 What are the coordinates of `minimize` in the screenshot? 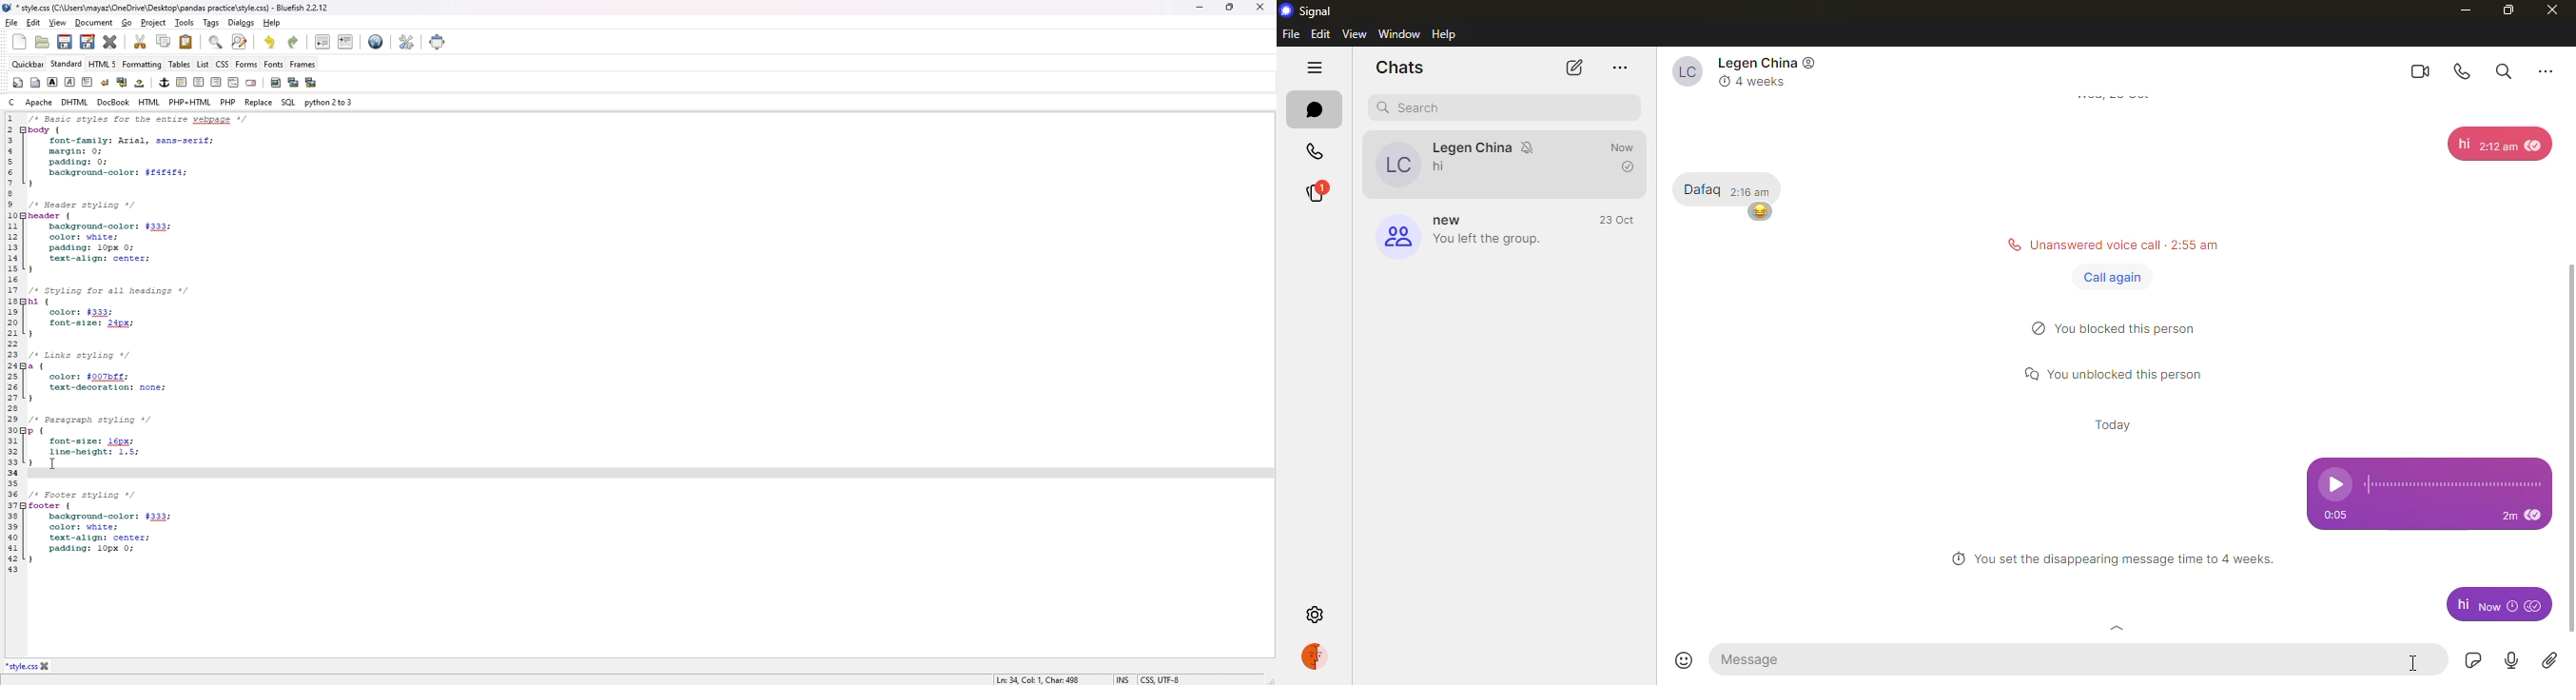 It's located at (2460, 10).